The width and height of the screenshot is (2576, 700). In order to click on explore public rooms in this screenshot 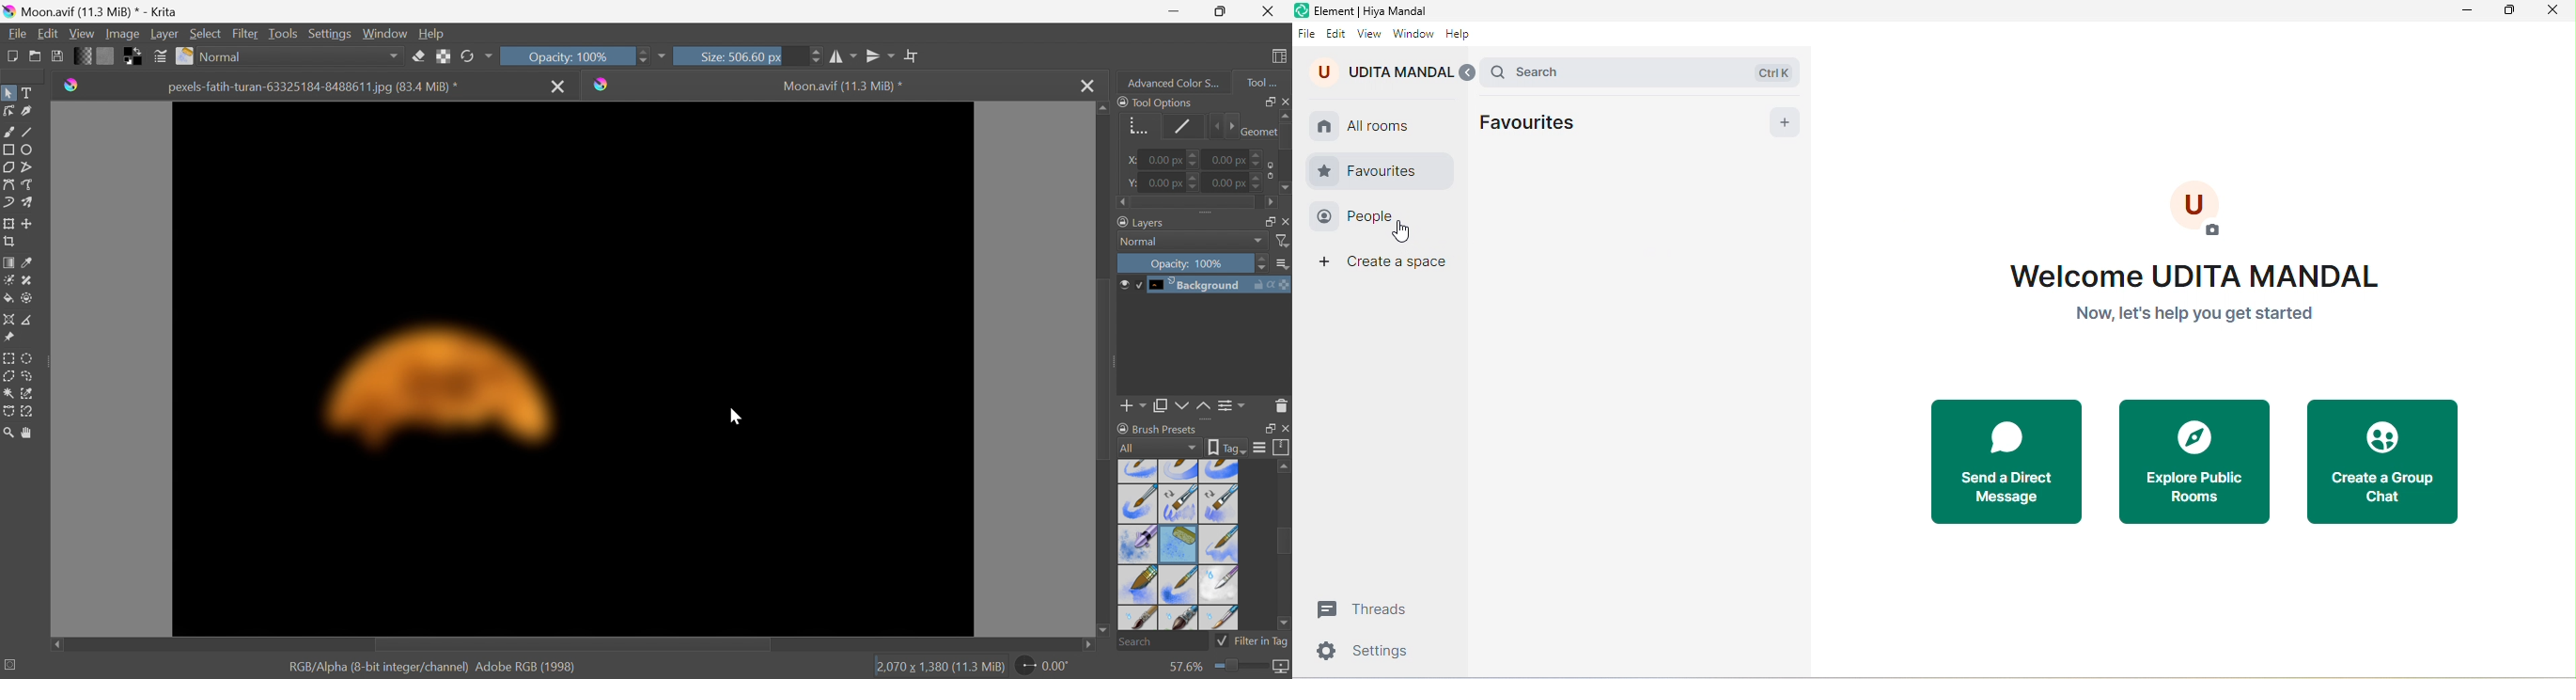, I will do `click(2188, 458)`.